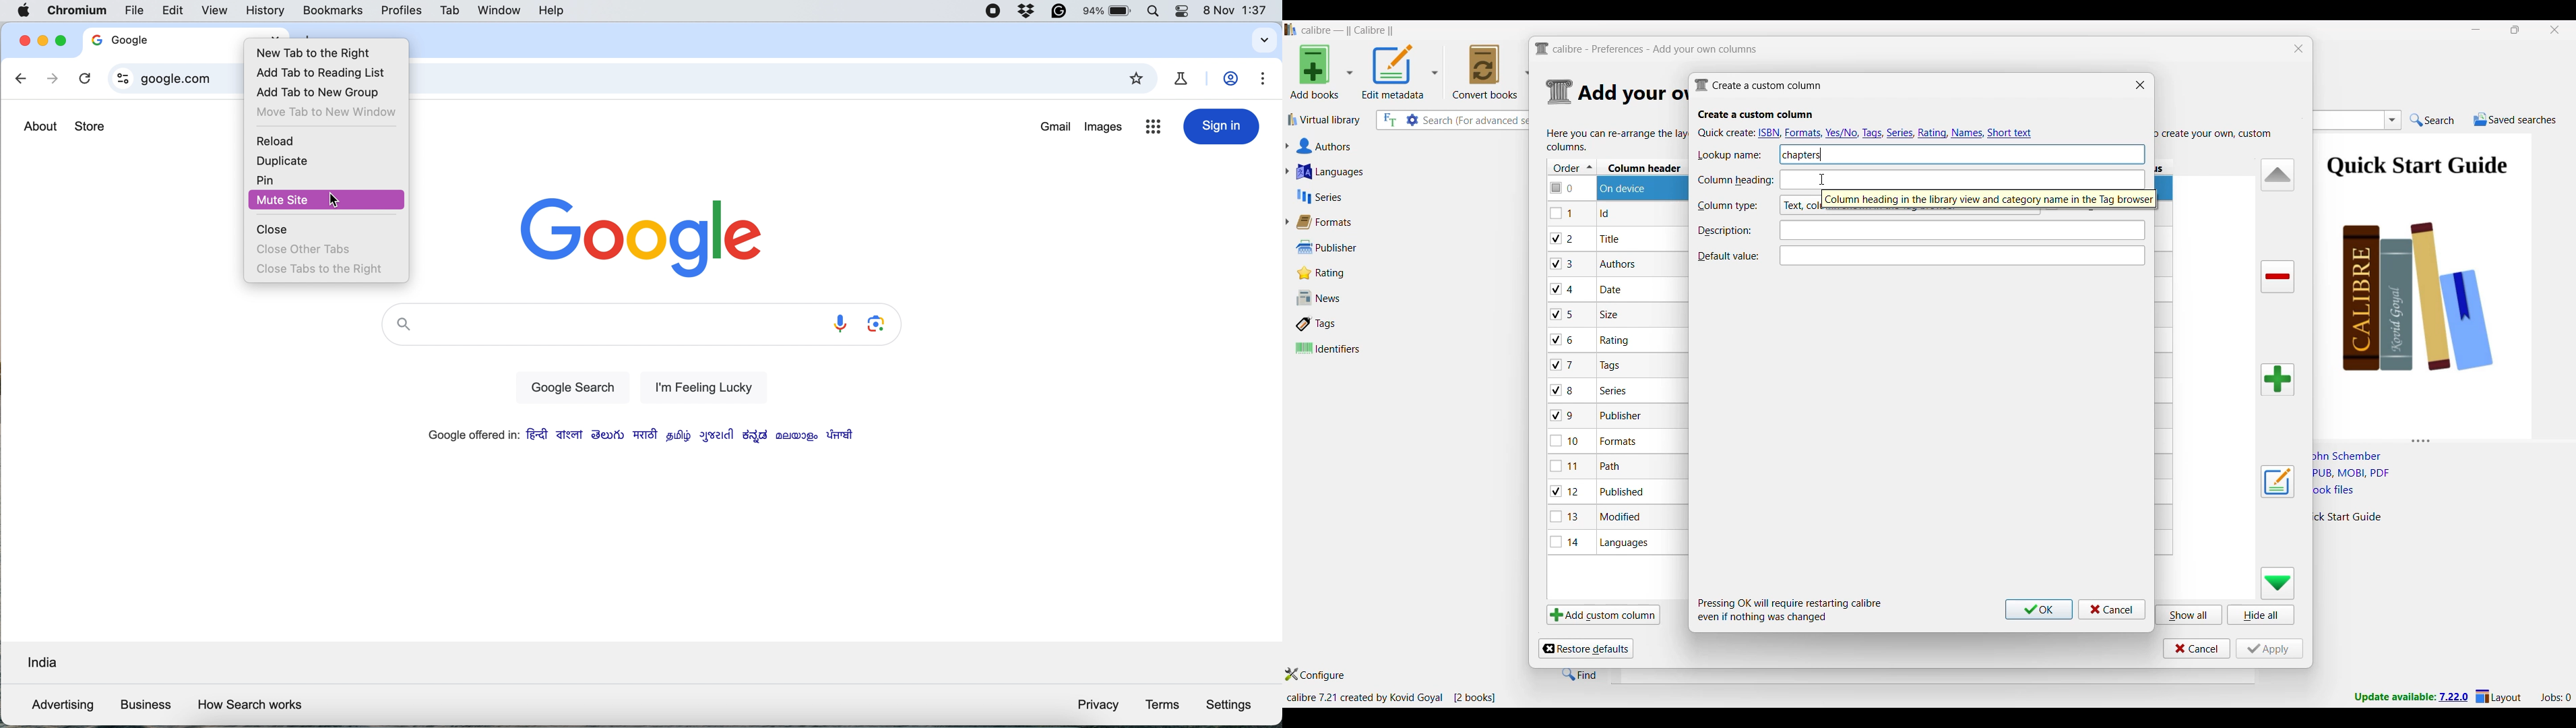  What do you see at coordinates (174, 10) in the screenshot?
I see `edit` at bounding box center [174, 10].